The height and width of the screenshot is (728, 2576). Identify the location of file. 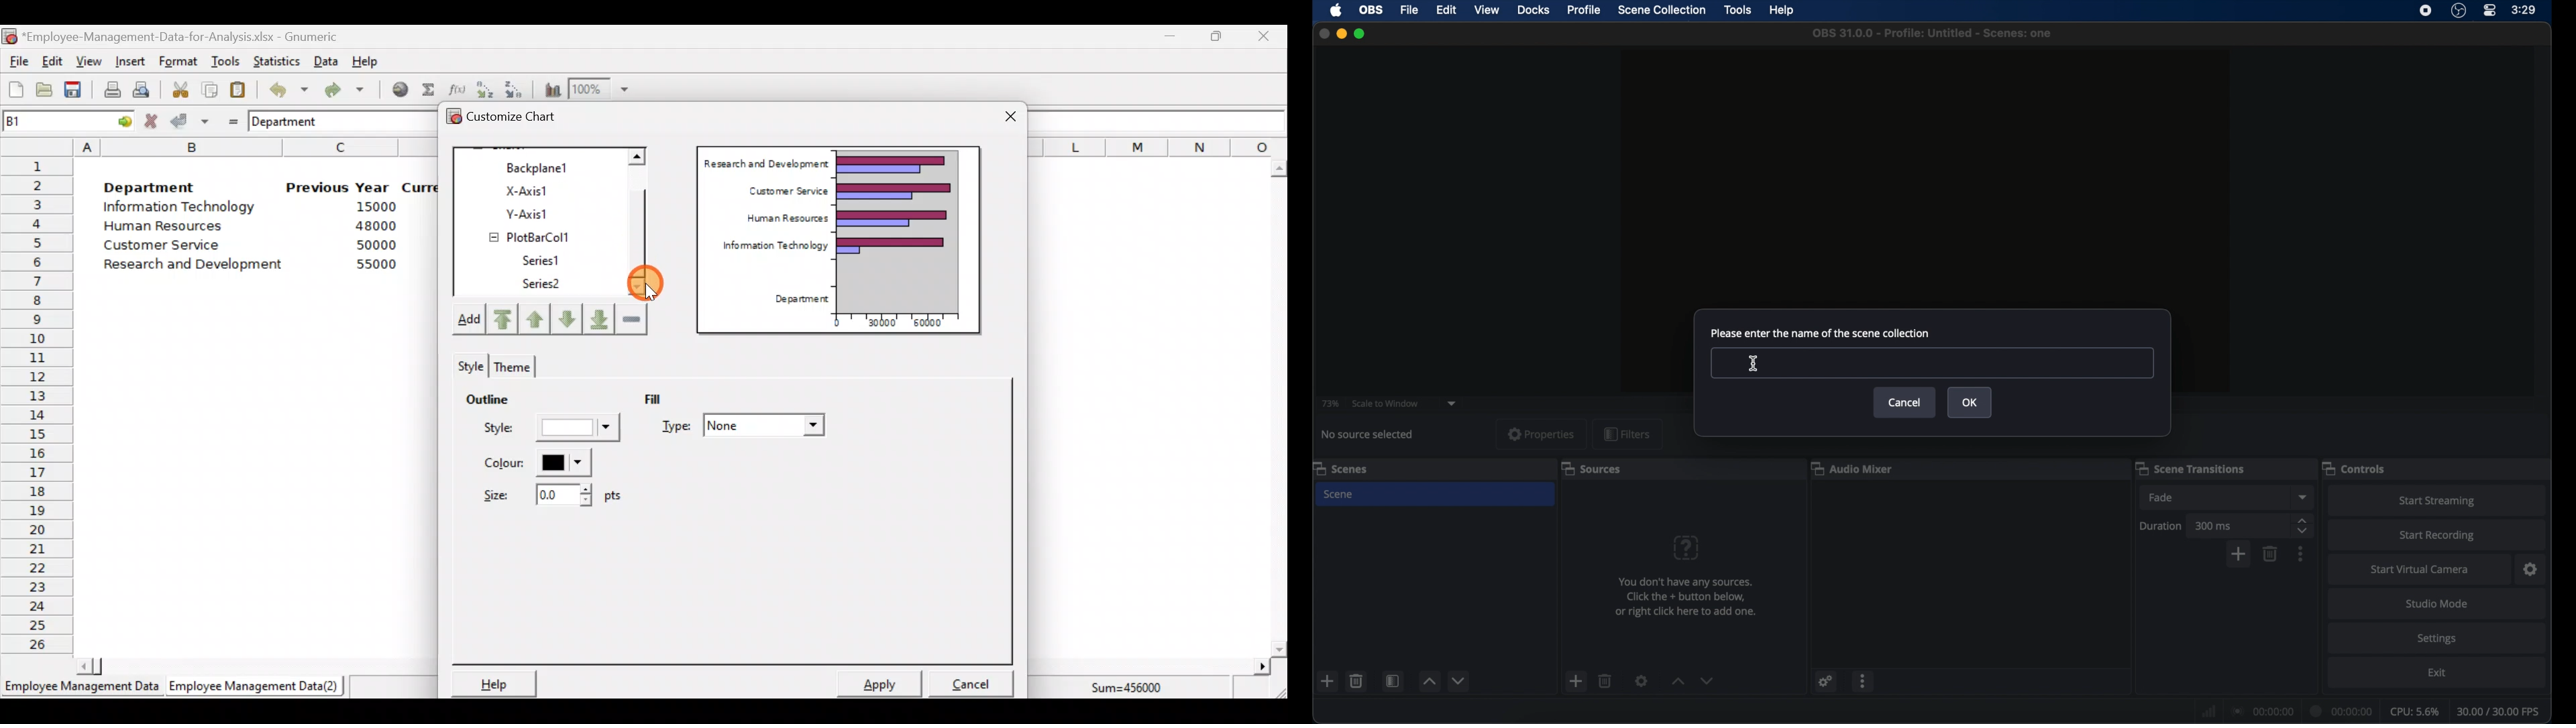
(1409, 9).